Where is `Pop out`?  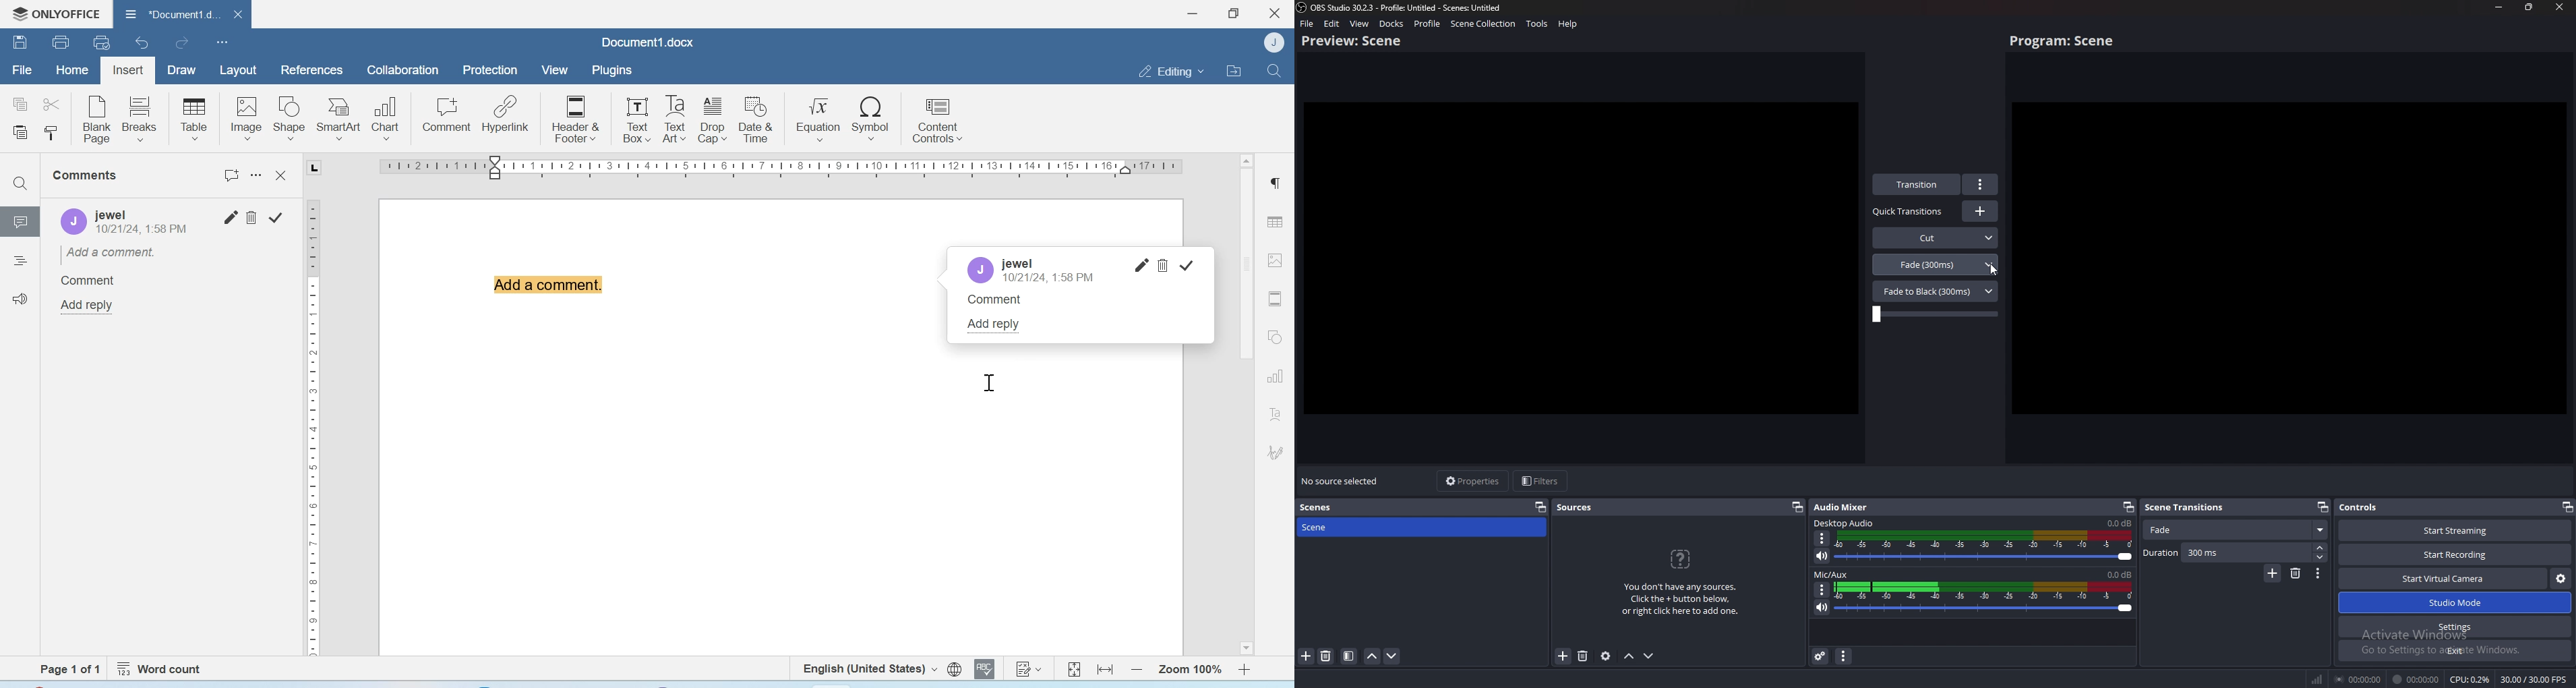 Pop out is located at coordinates (2128, 508).